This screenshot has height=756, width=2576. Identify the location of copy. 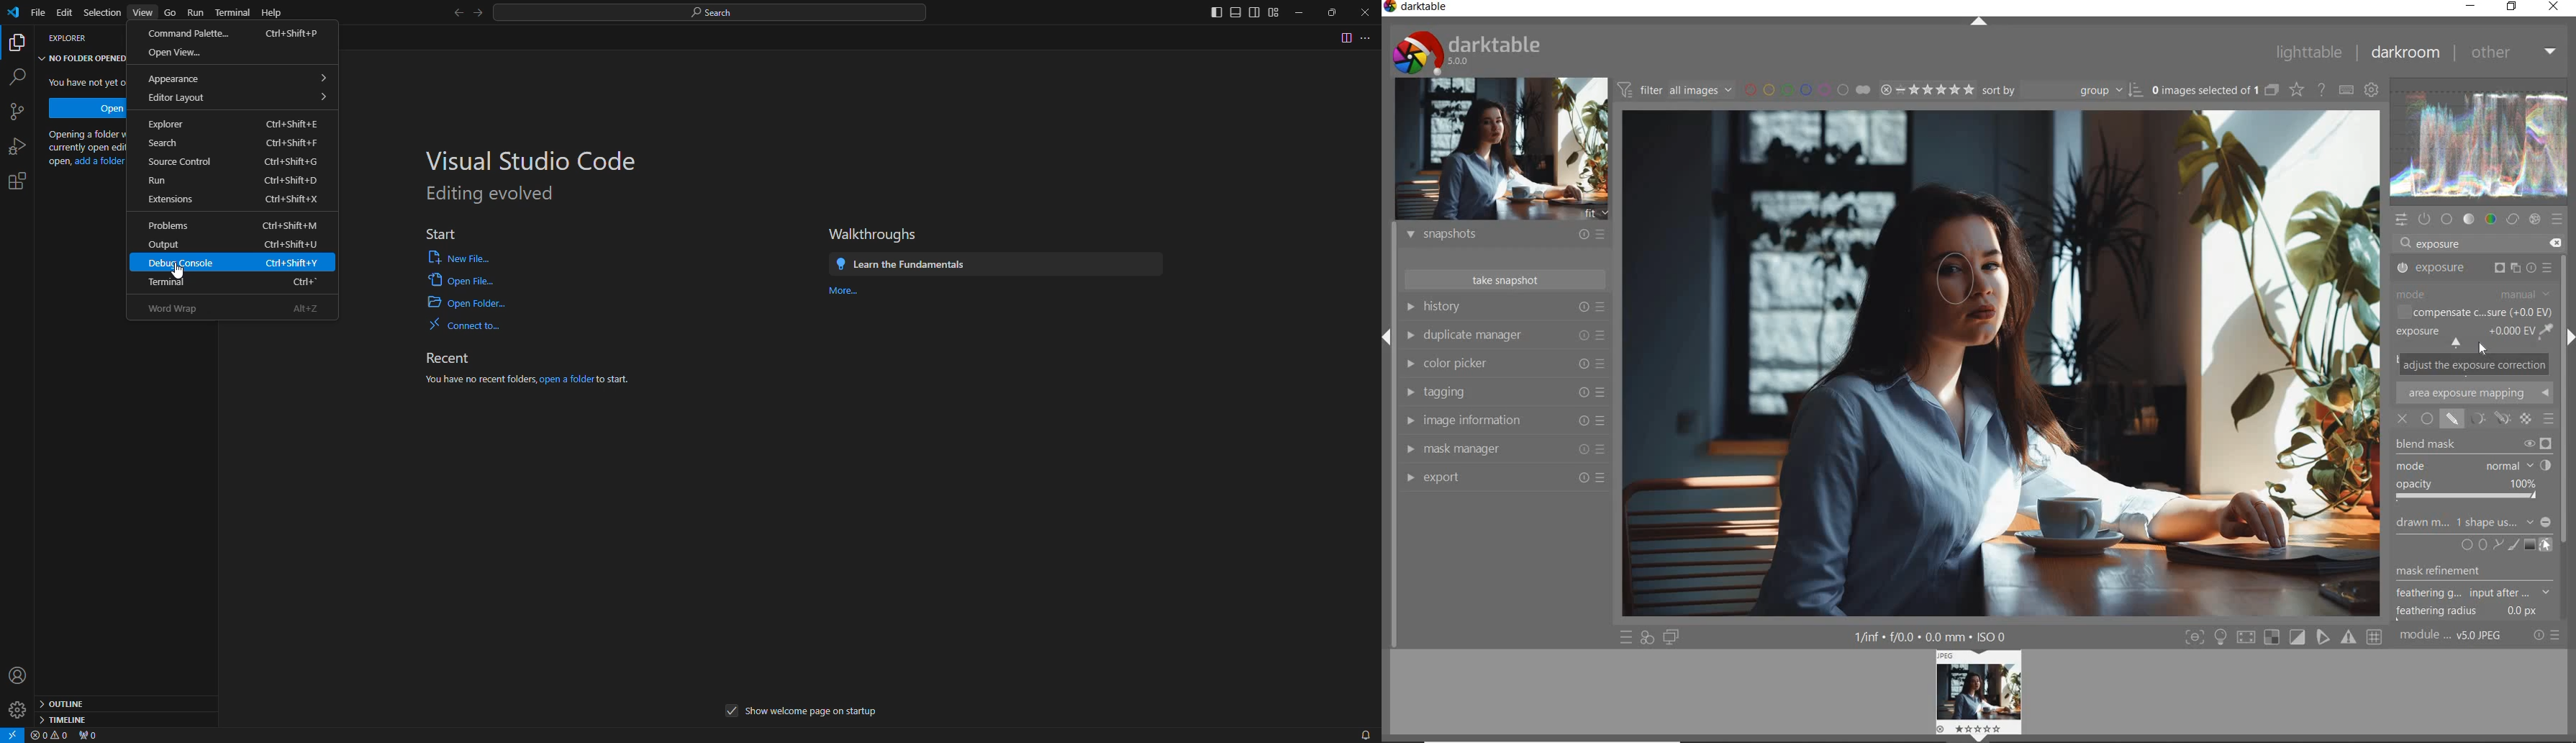
(19, 45).